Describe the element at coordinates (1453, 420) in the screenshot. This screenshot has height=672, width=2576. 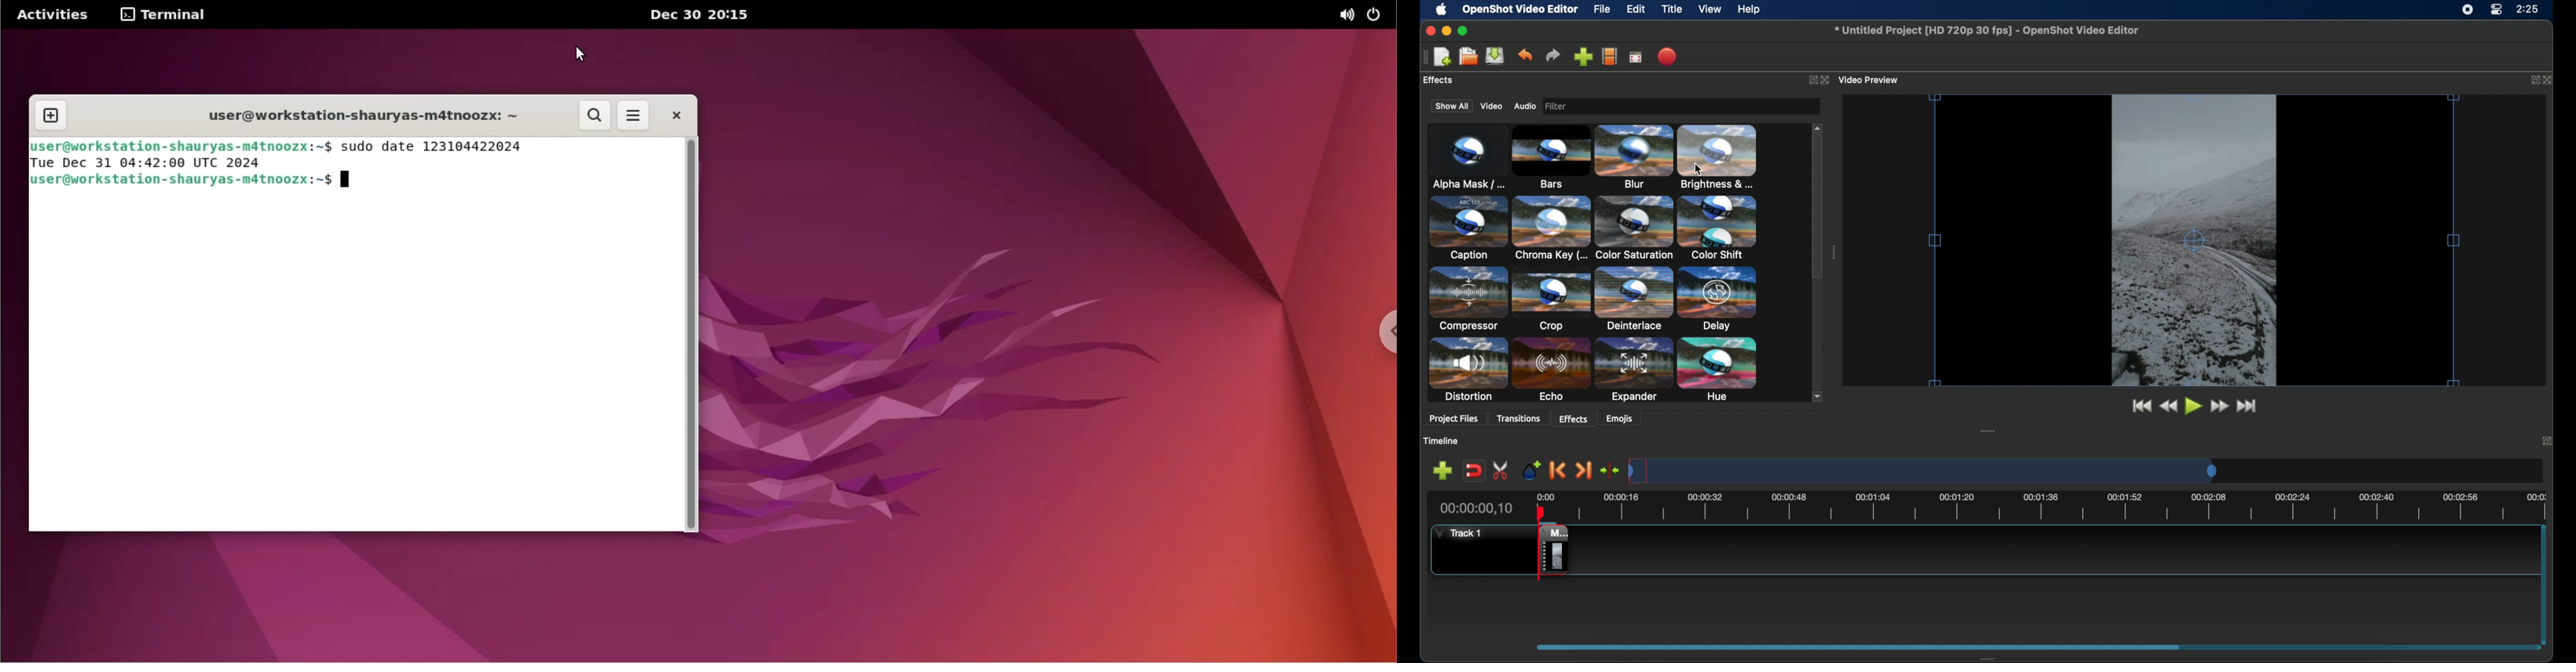
I see `project files` at that location.